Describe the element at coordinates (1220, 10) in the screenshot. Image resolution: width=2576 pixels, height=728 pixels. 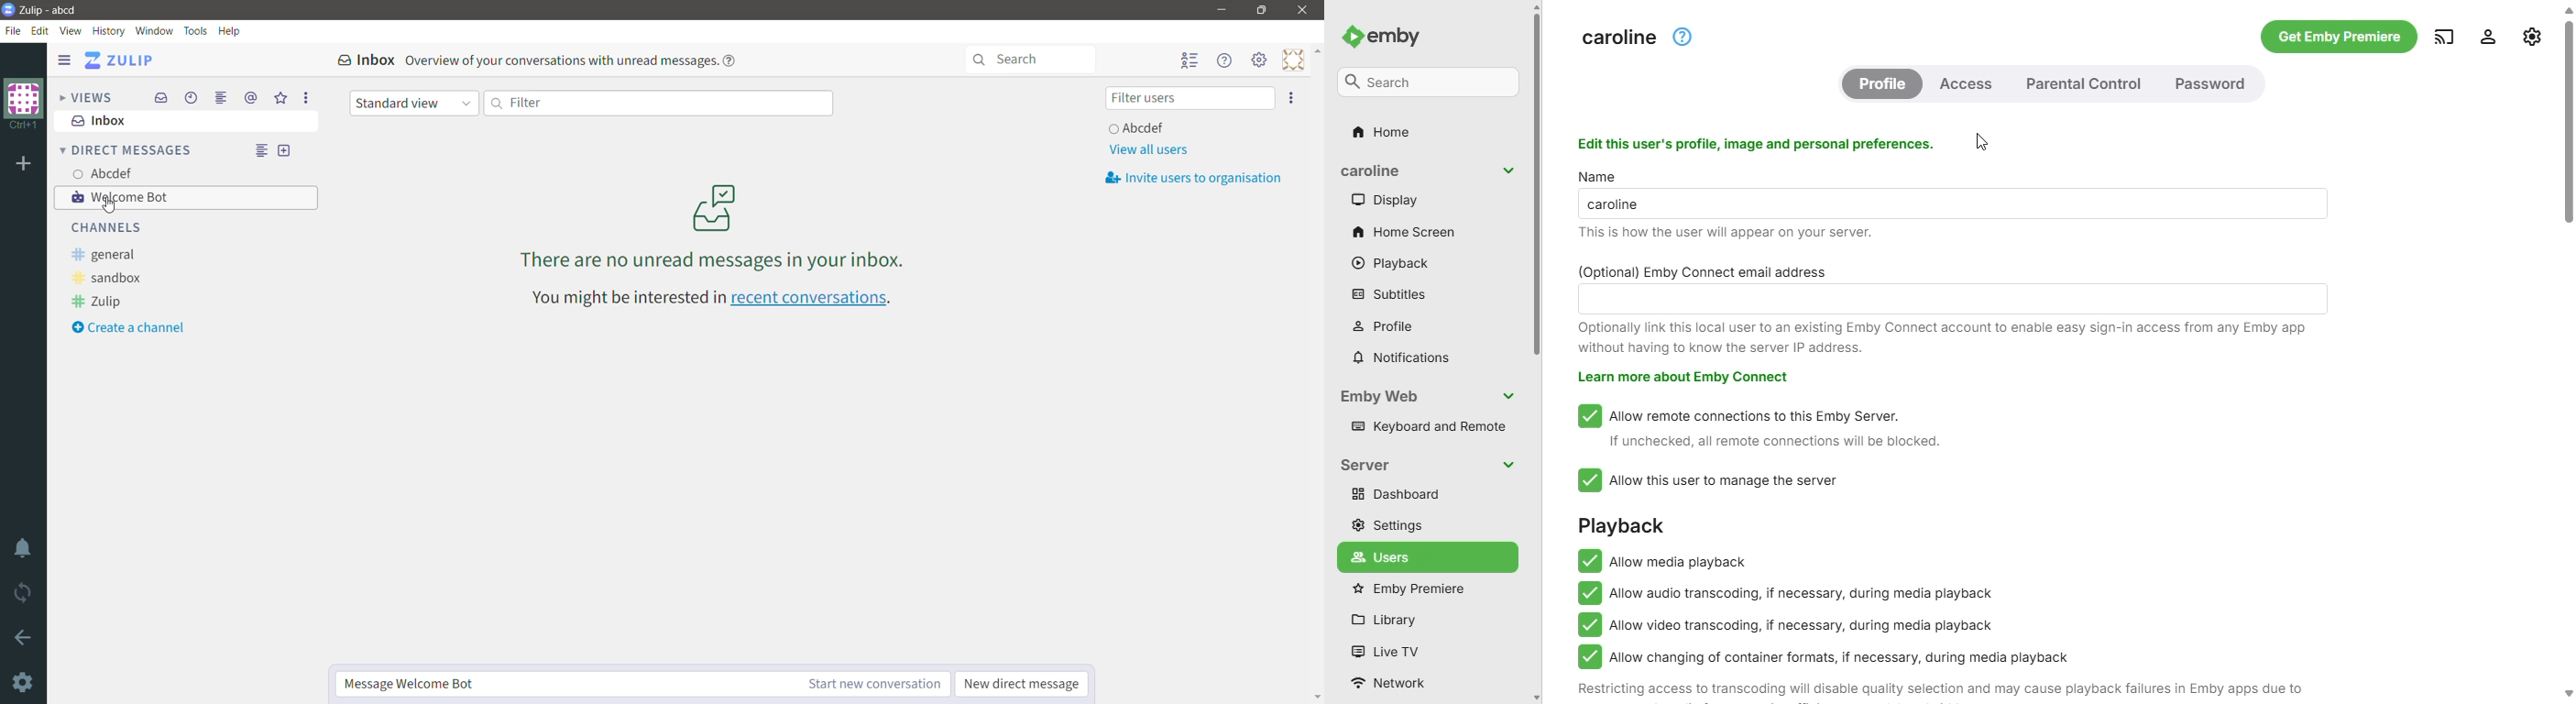
I see `Minimize` at that location.